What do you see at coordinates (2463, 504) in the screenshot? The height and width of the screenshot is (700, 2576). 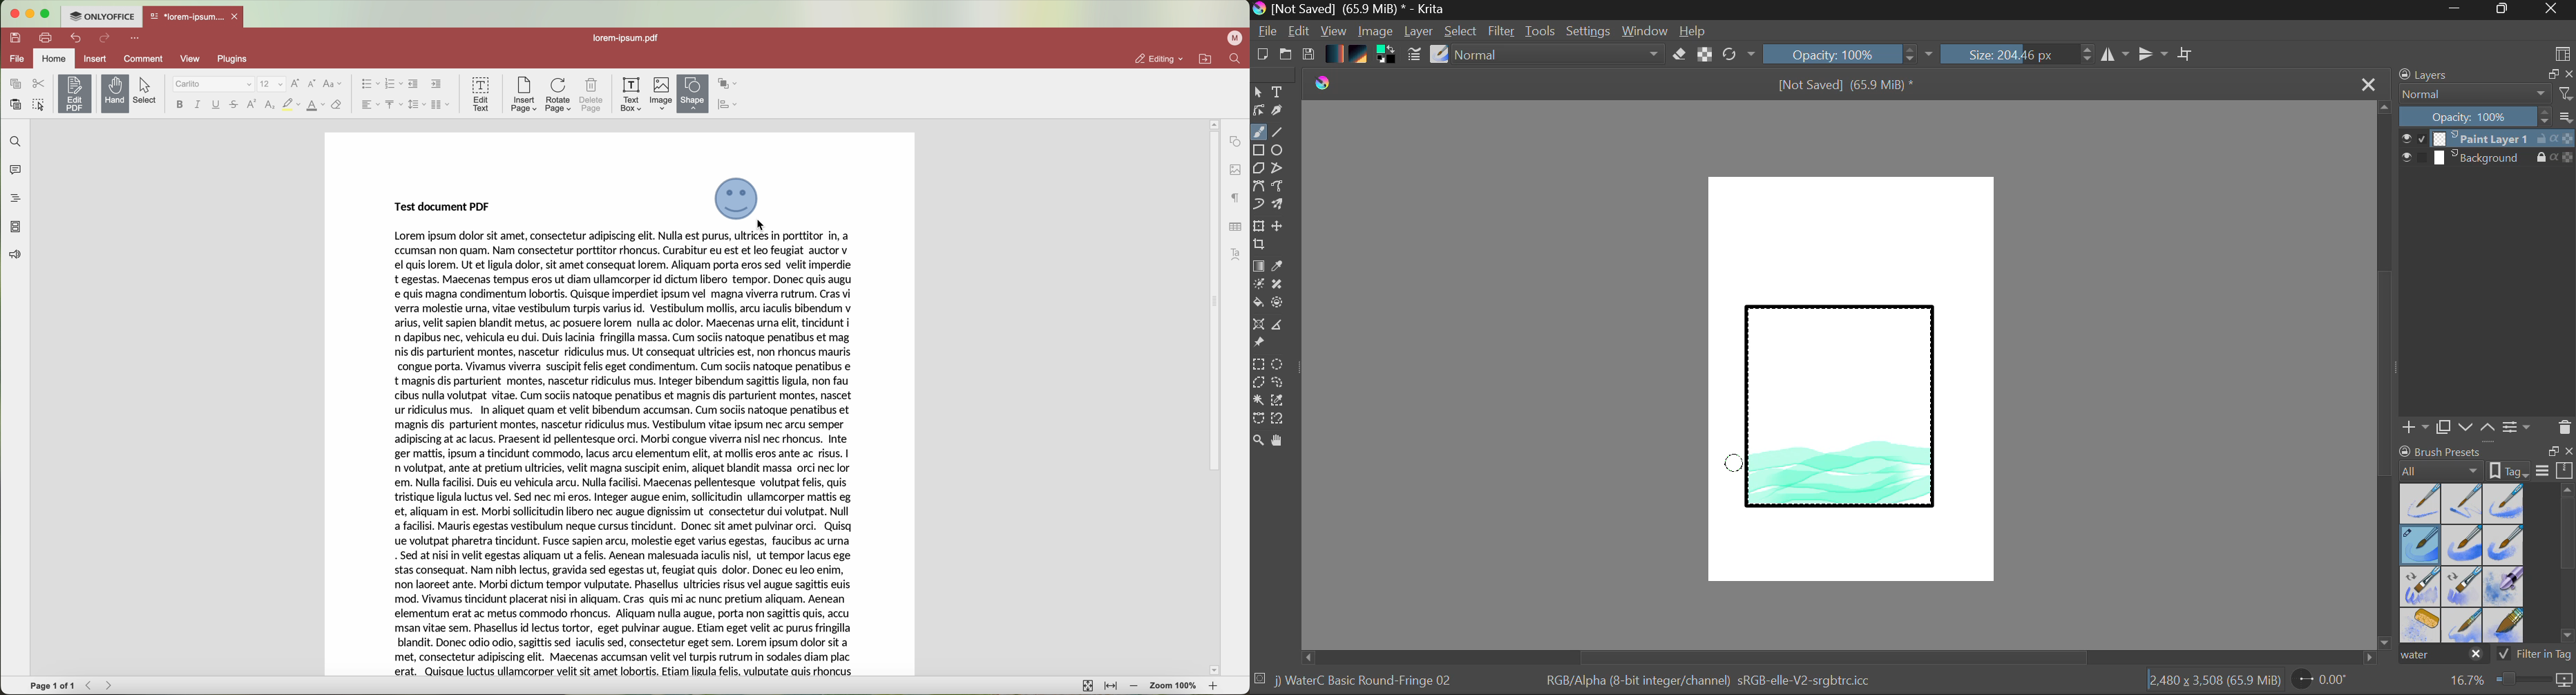 I see `Water C - Wet` at bounding box center [2463, 504].